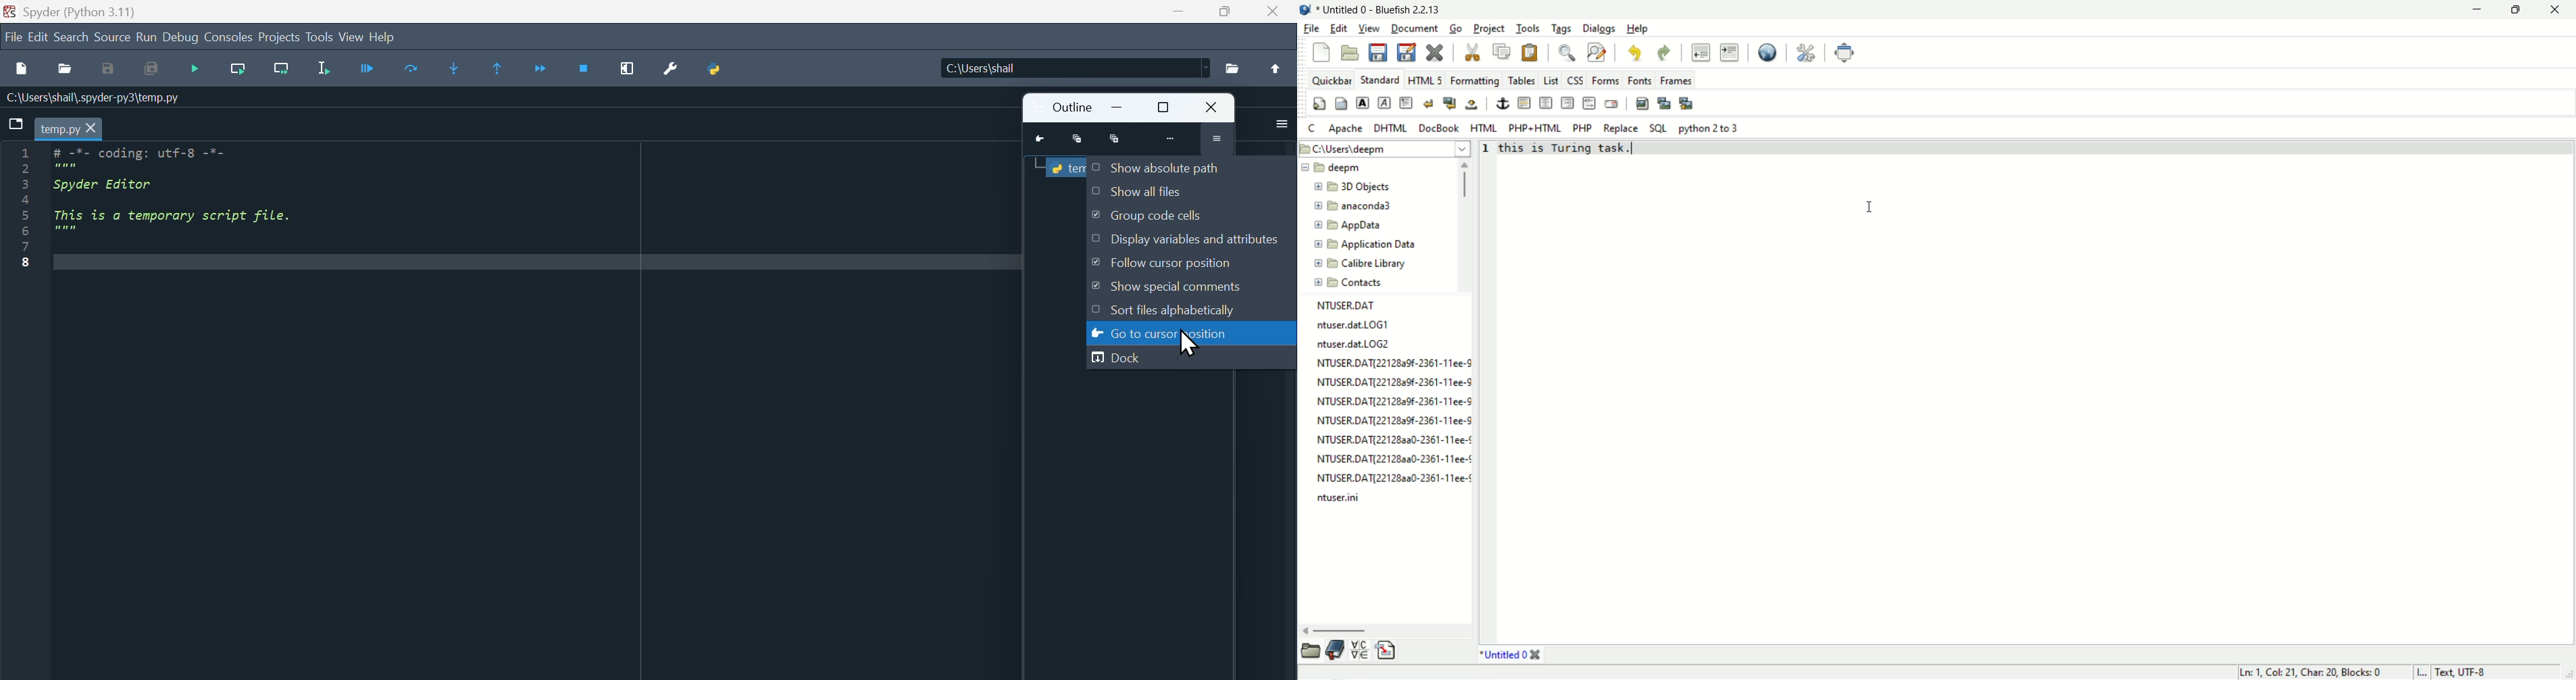 The image size is (2576, 700). I want to click on Group code cells, so click(1148, 214).